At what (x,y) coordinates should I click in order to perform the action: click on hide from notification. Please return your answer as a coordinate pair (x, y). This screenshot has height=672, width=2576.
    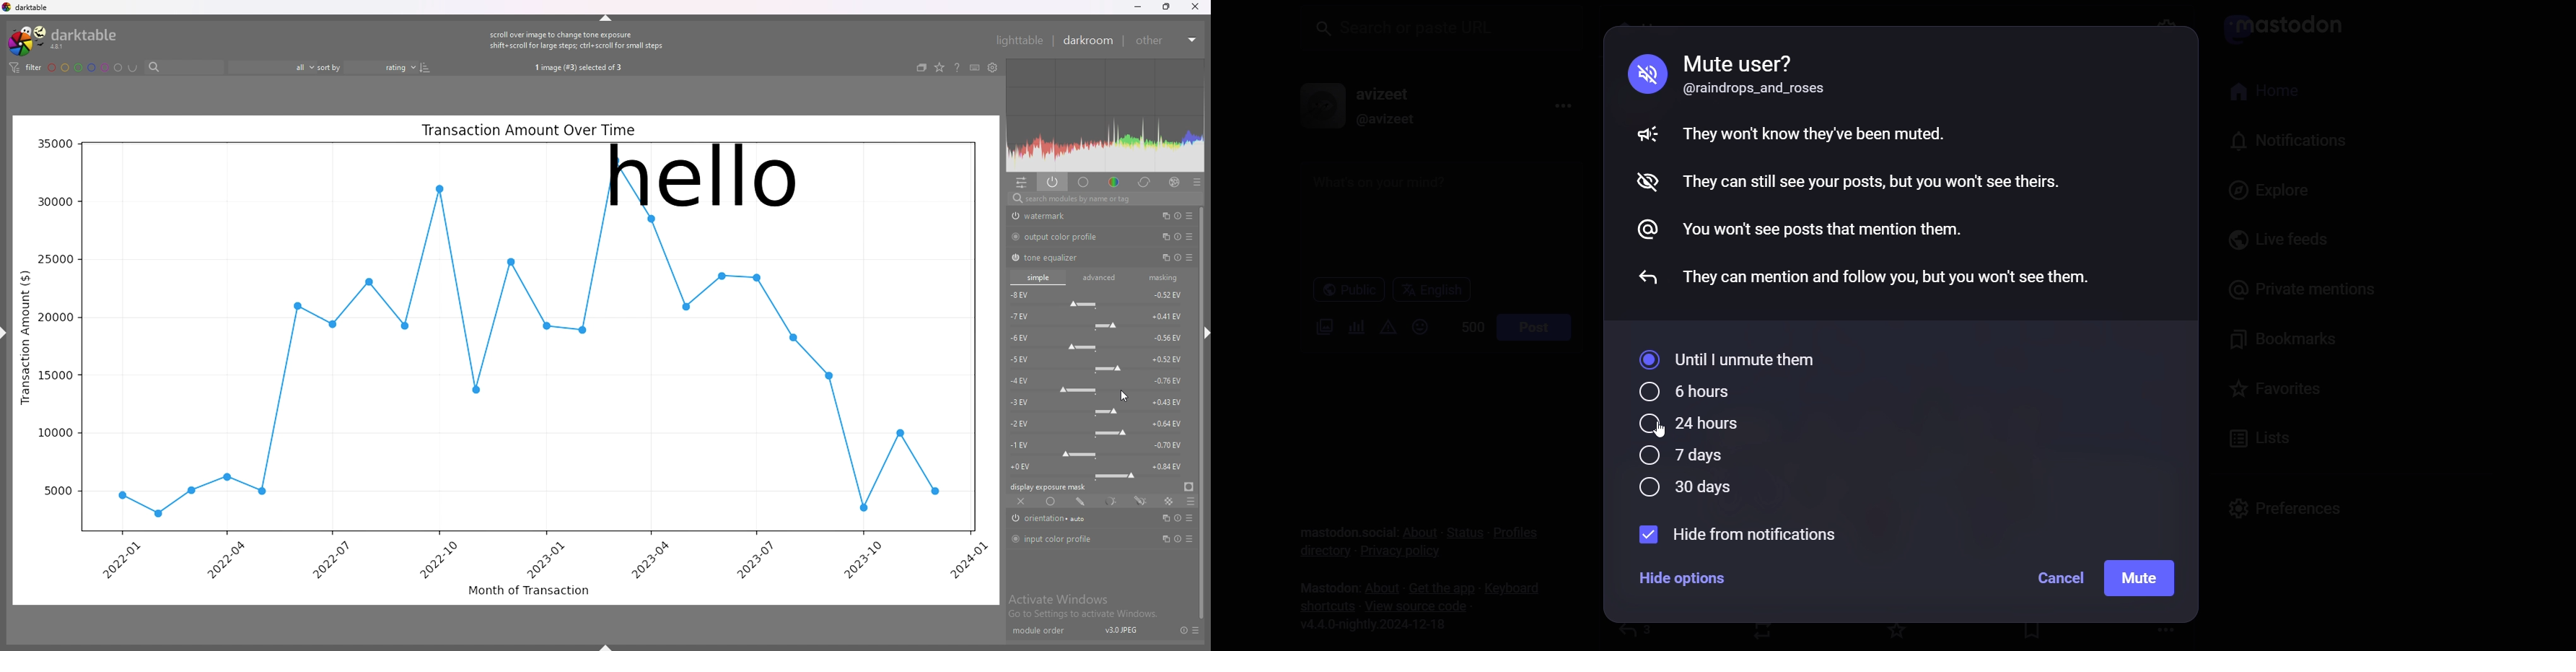
    Looking at the image, I should click on (1748, 536).